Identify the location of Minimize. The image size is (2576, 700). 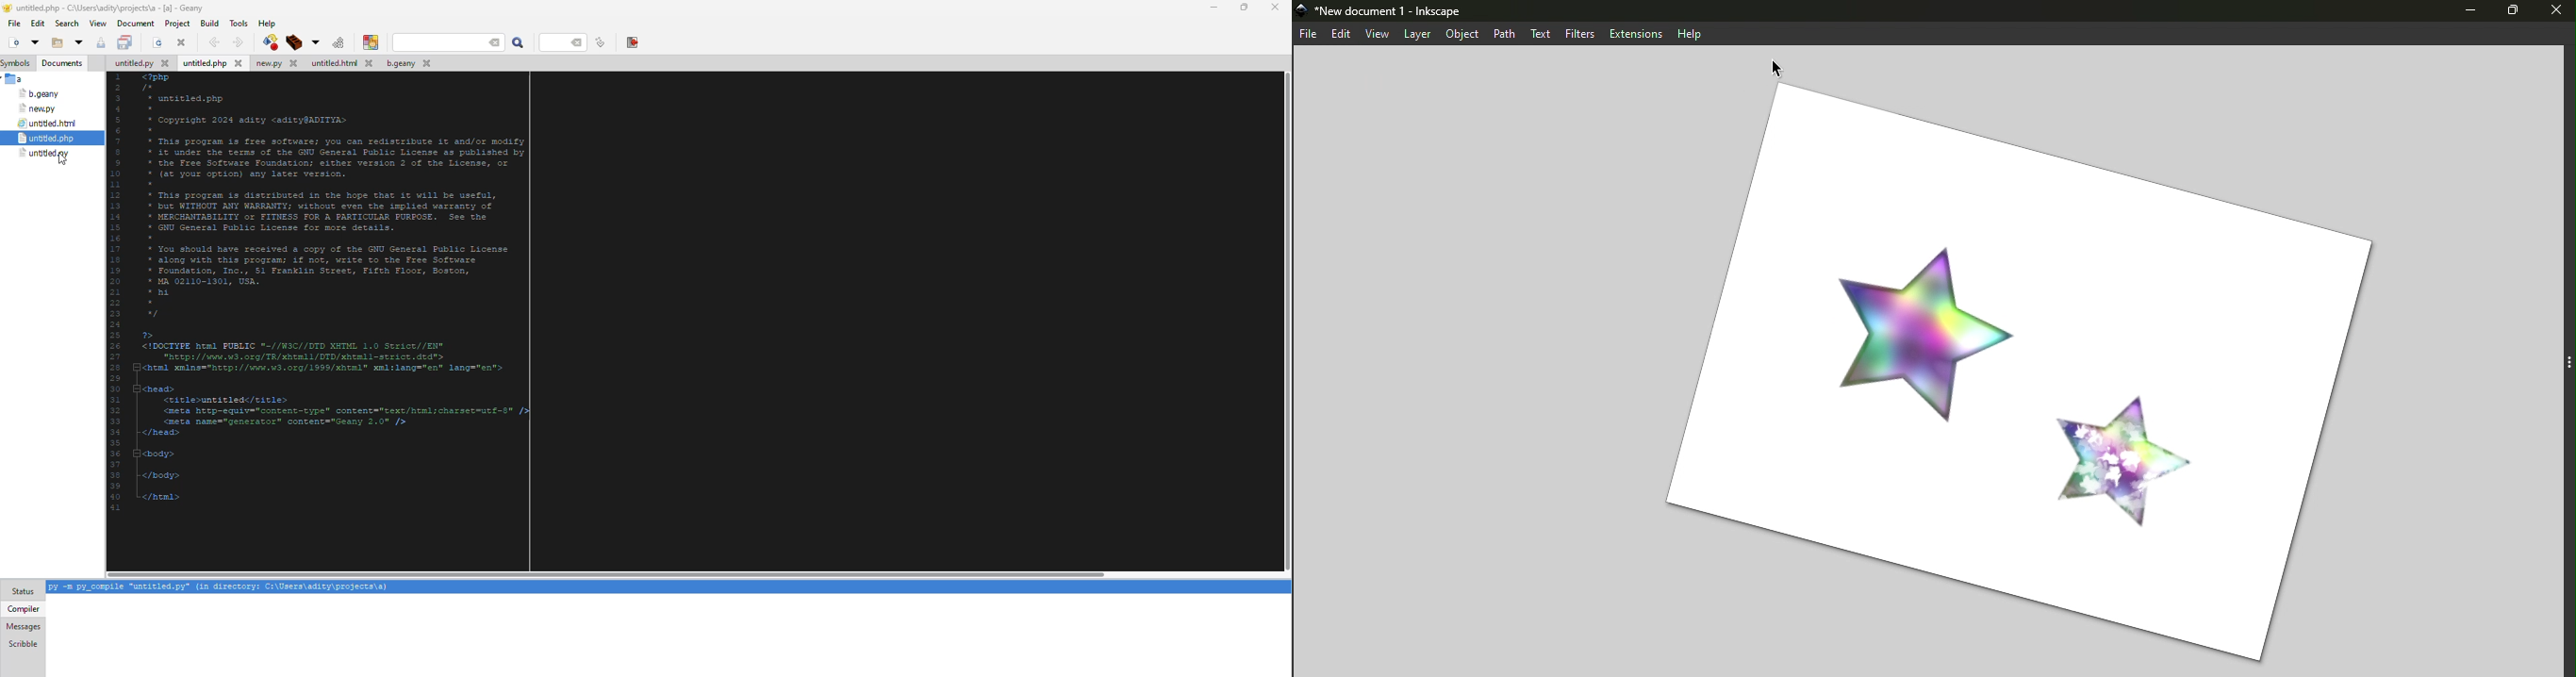
(2462, 12).